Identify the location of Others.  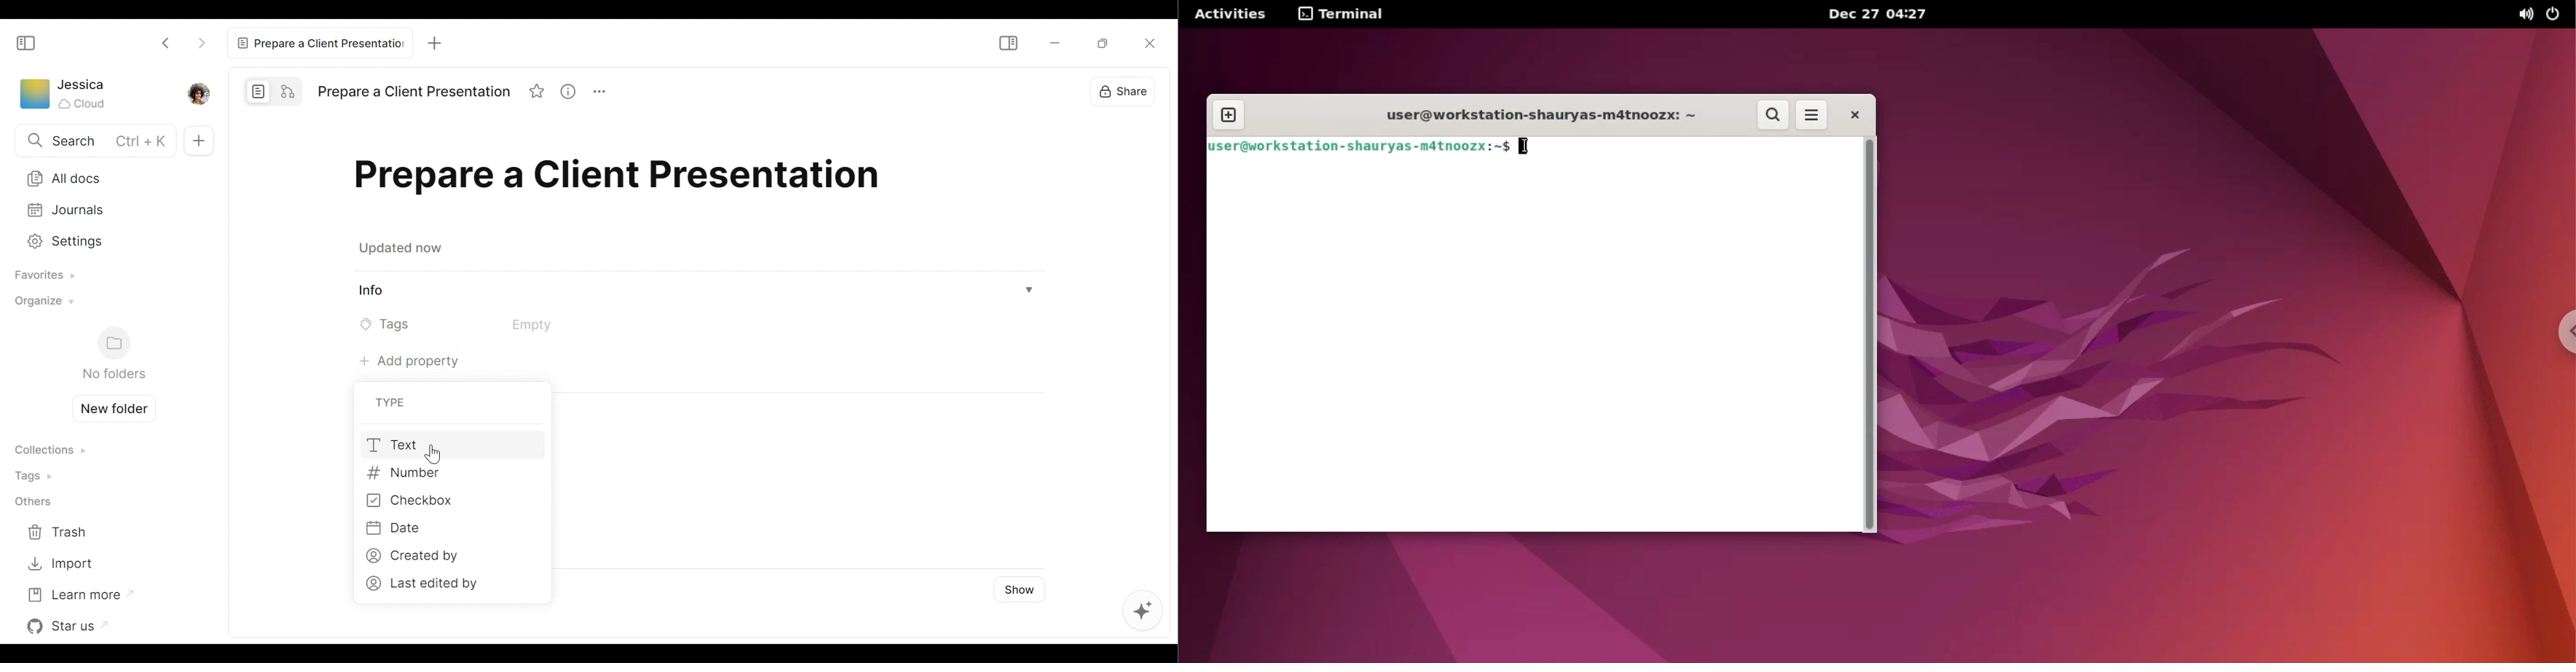
(33, 503).